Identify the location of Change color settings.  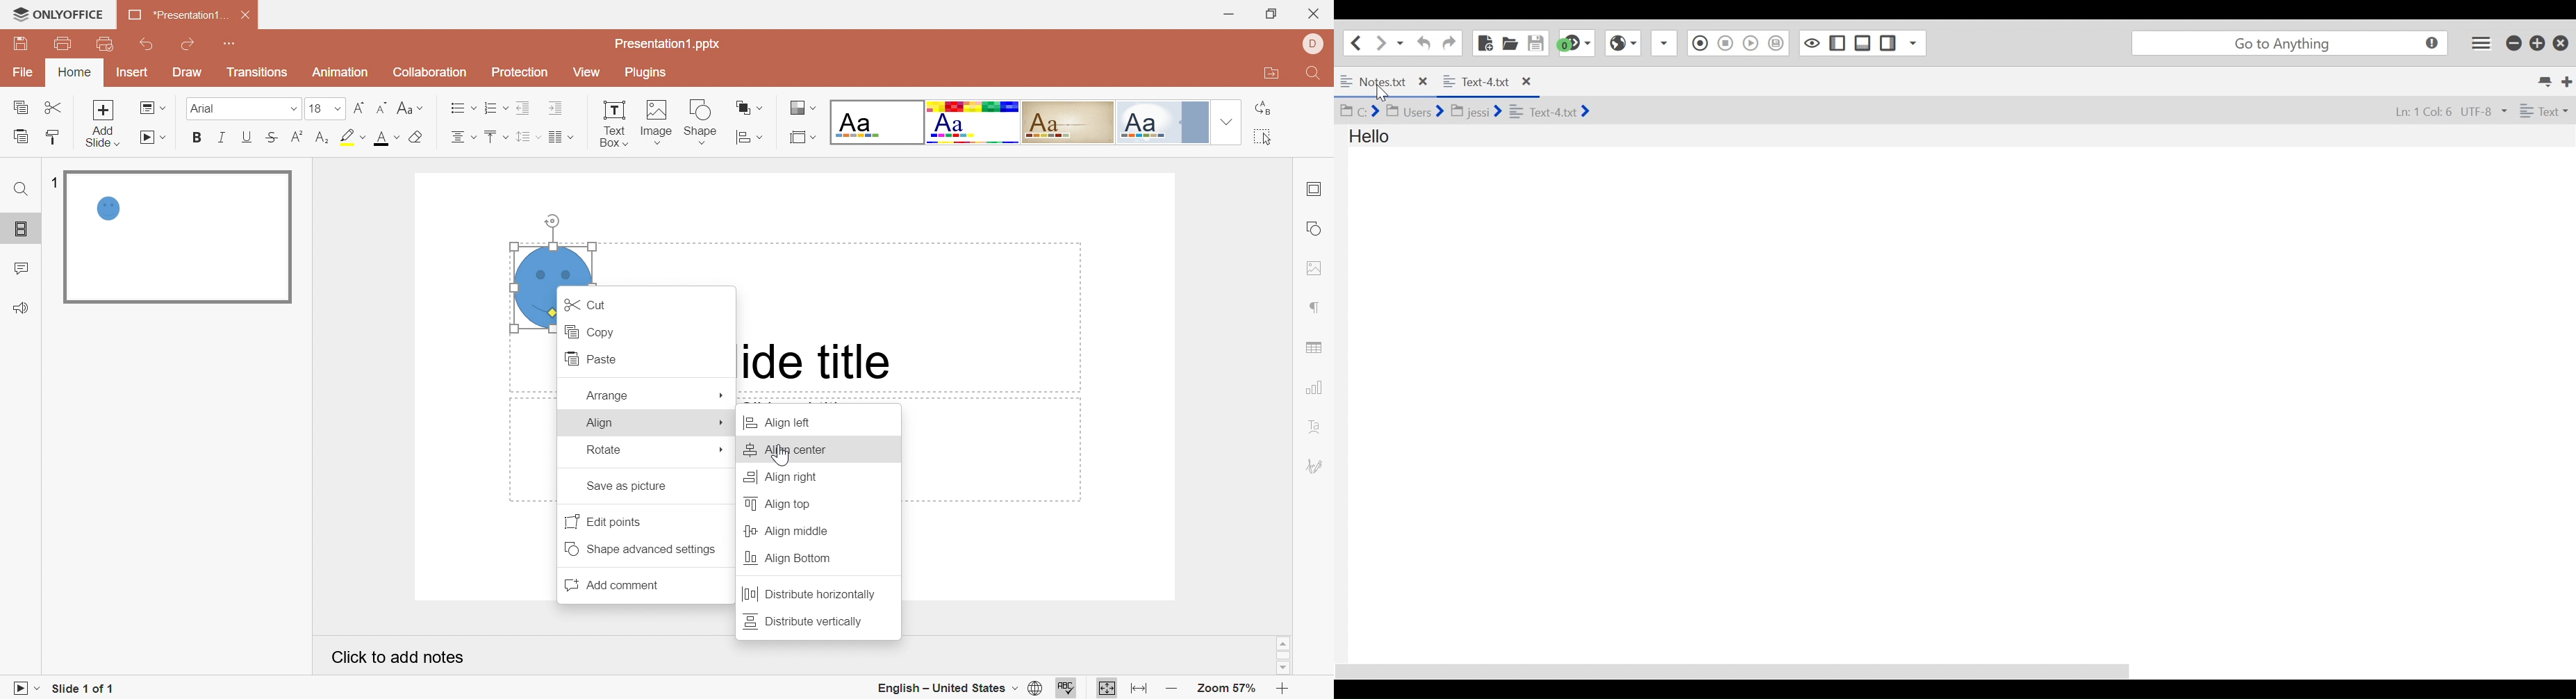
(804, 109).